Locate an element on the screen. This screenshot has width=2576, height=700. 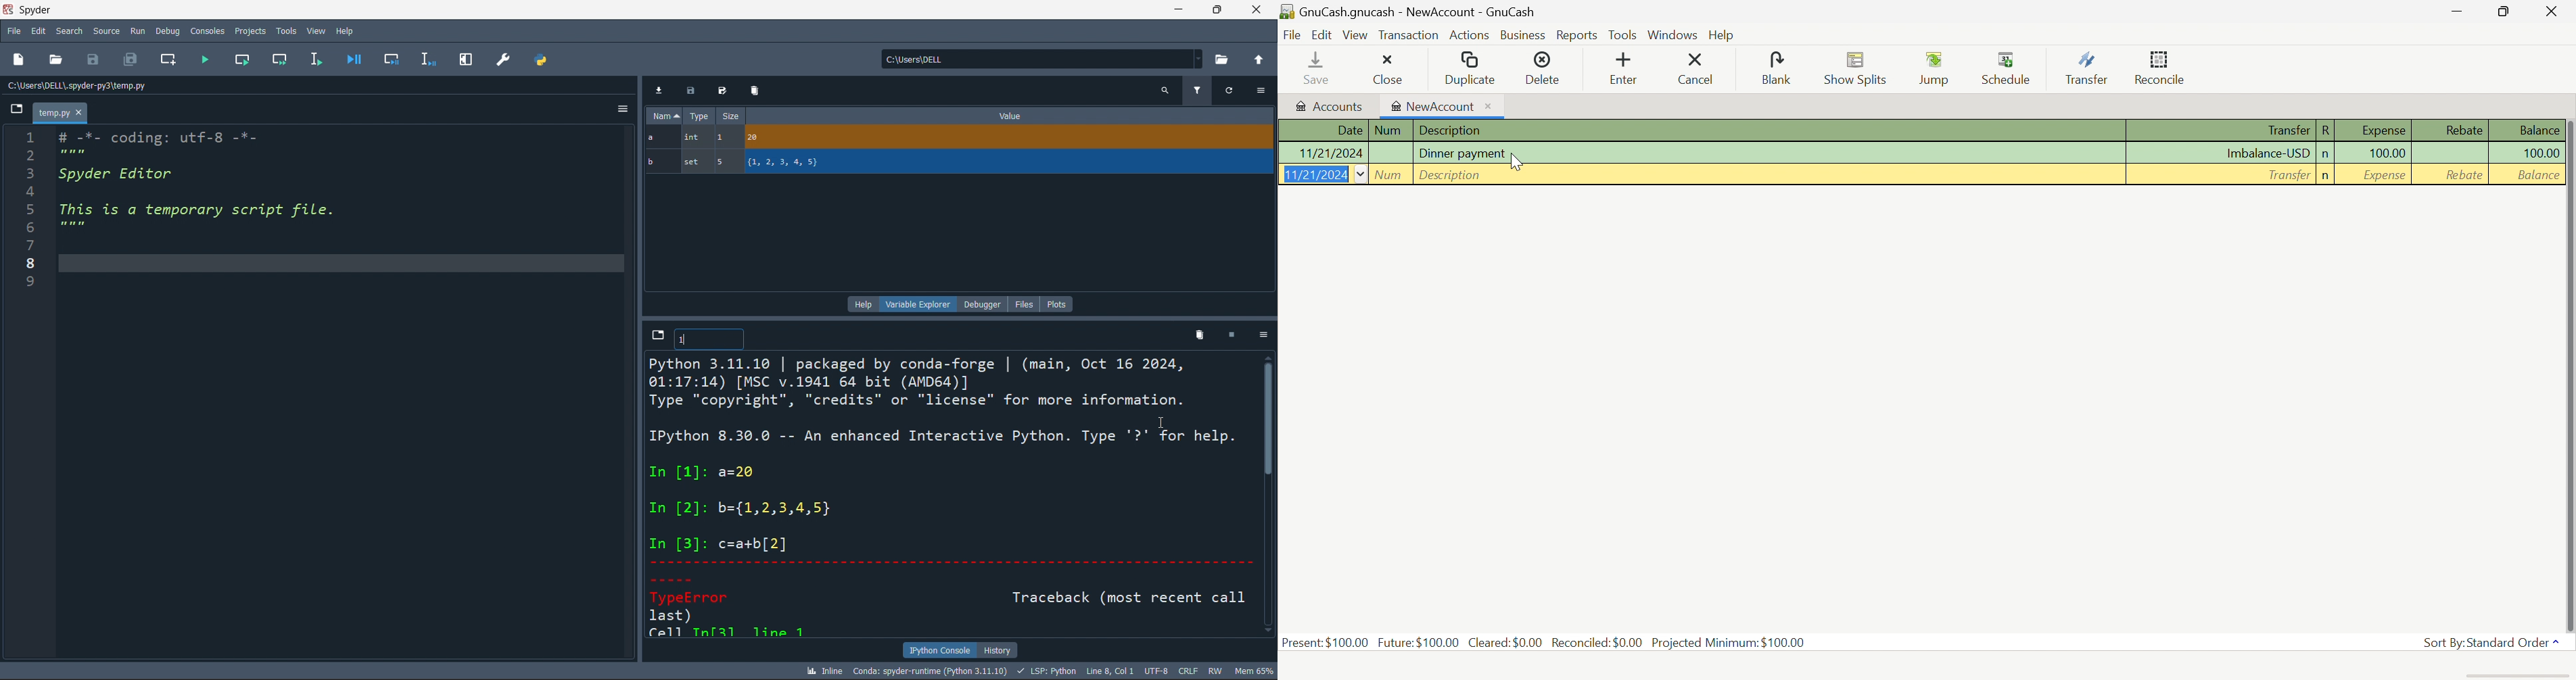
Tools is located at coordinates (1624, 34).